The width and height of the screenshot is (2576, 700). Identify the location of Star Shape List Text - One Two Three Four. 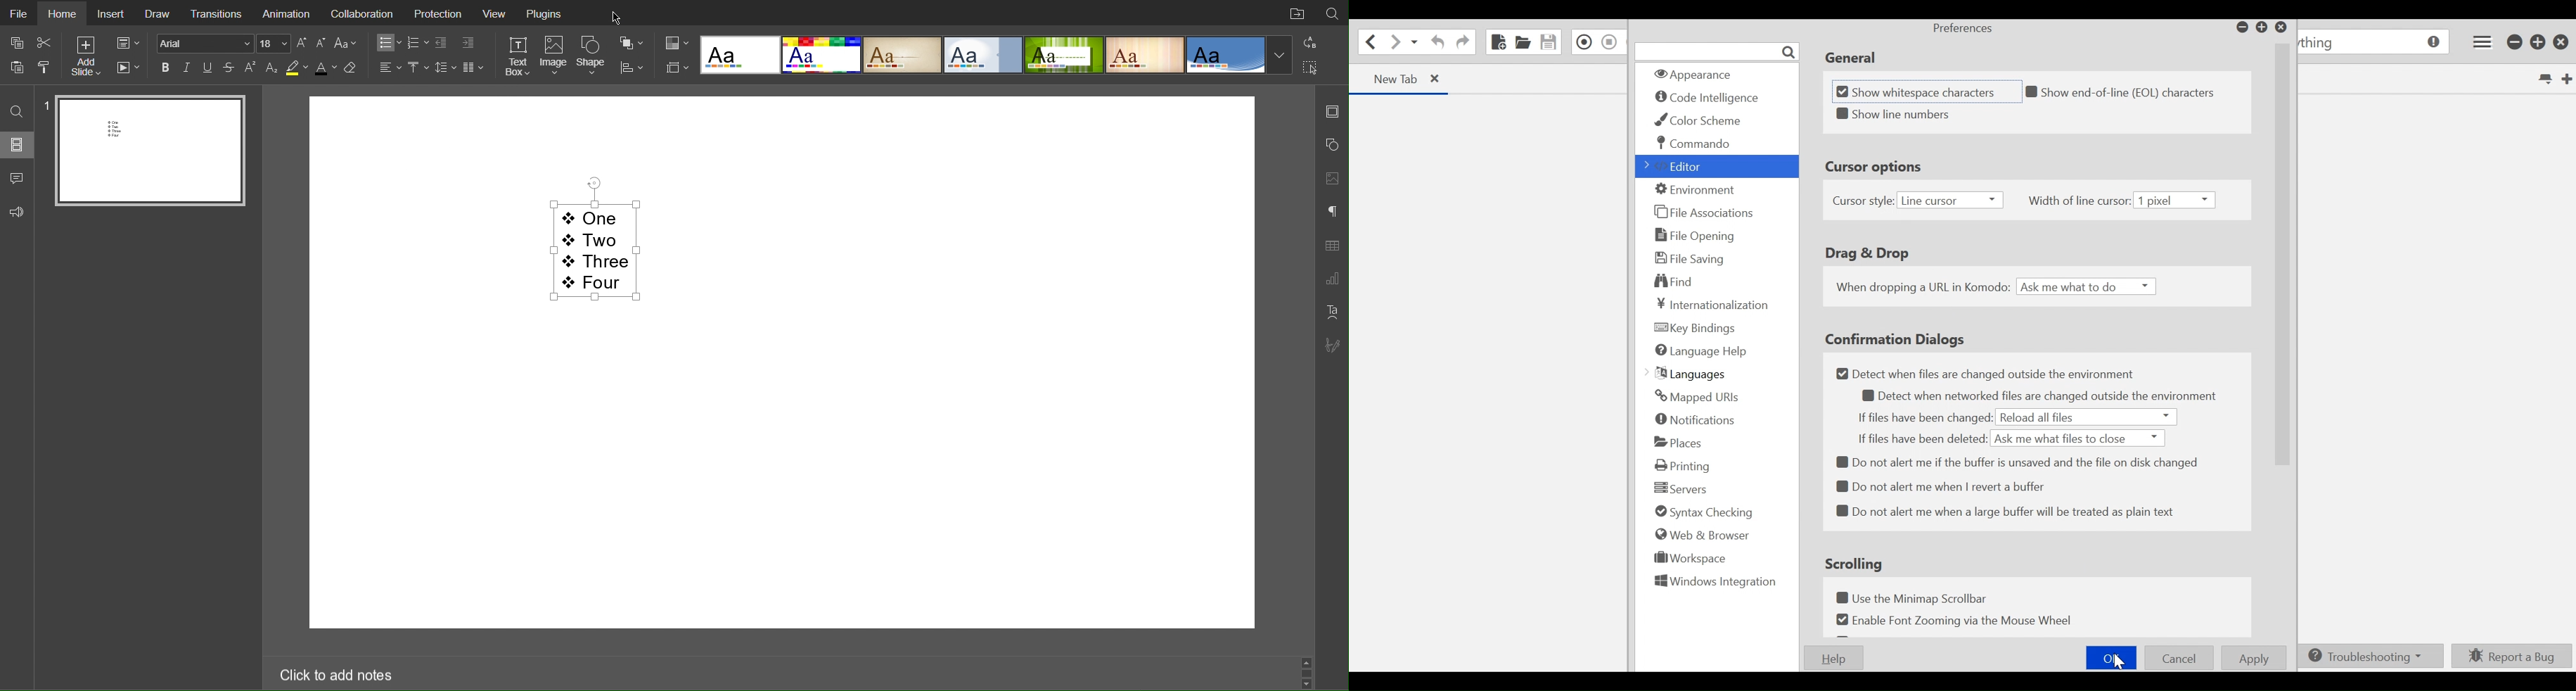
(605, 256).